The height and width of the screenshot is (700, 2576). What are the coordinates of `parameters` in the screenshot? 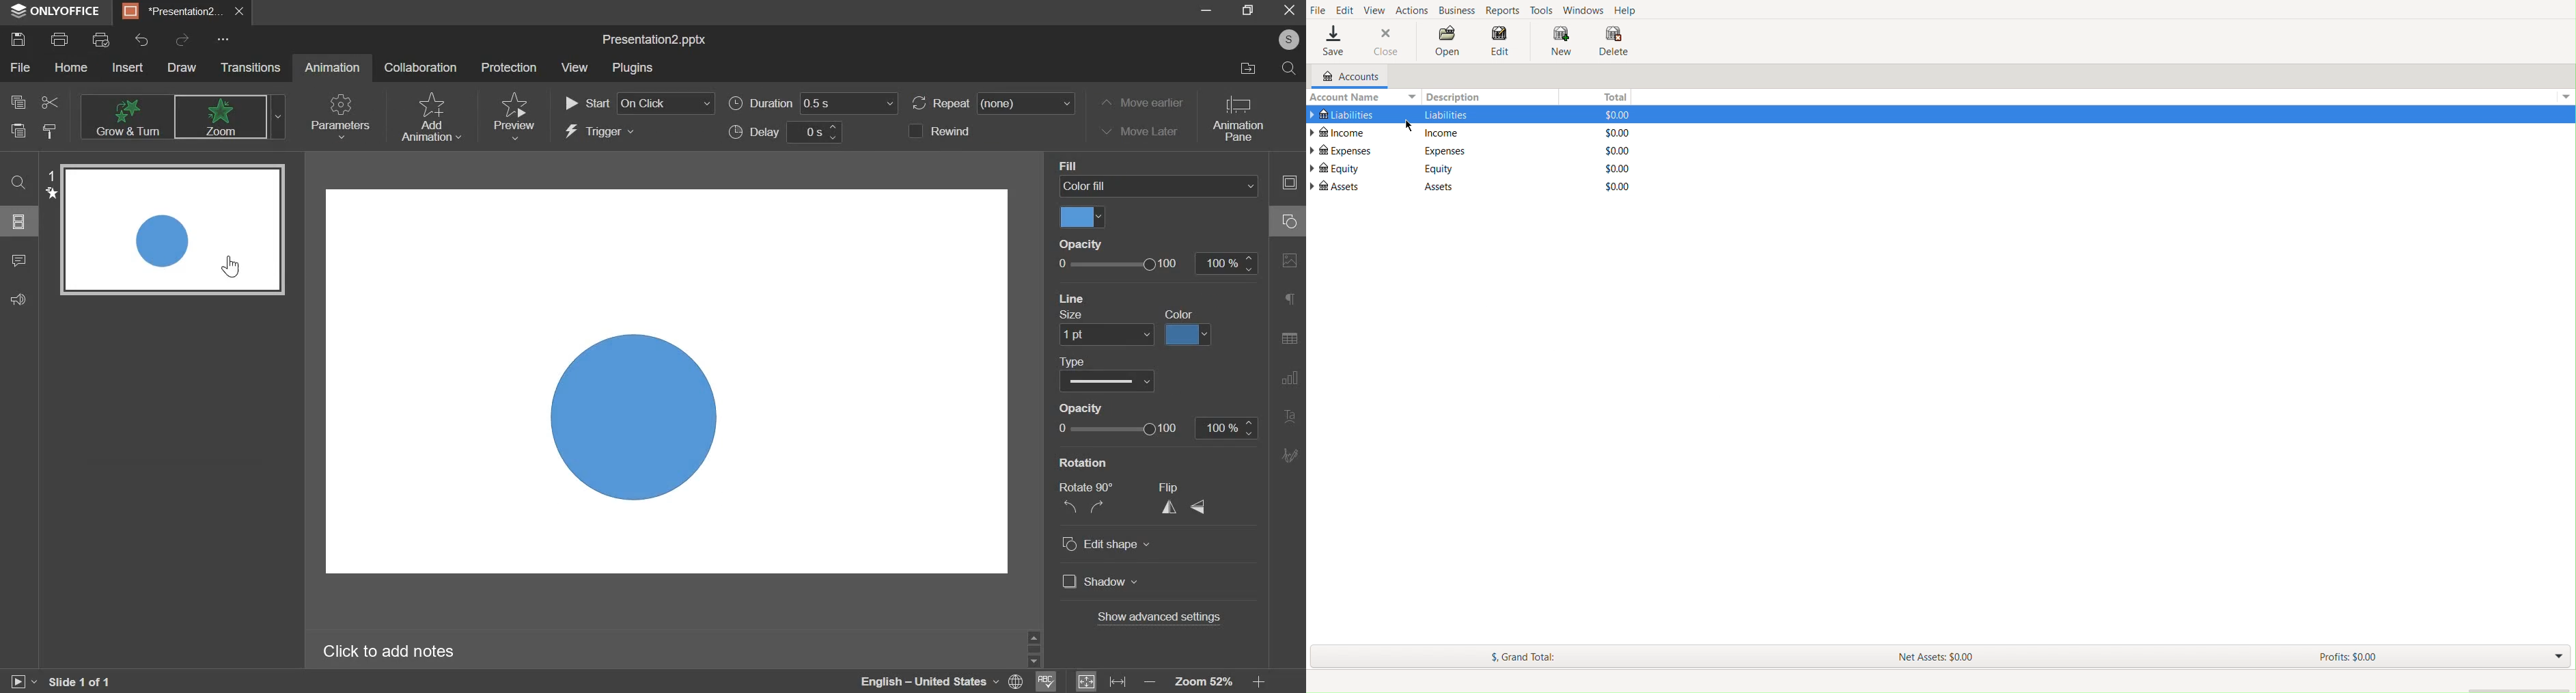 It's located at (339, 118).